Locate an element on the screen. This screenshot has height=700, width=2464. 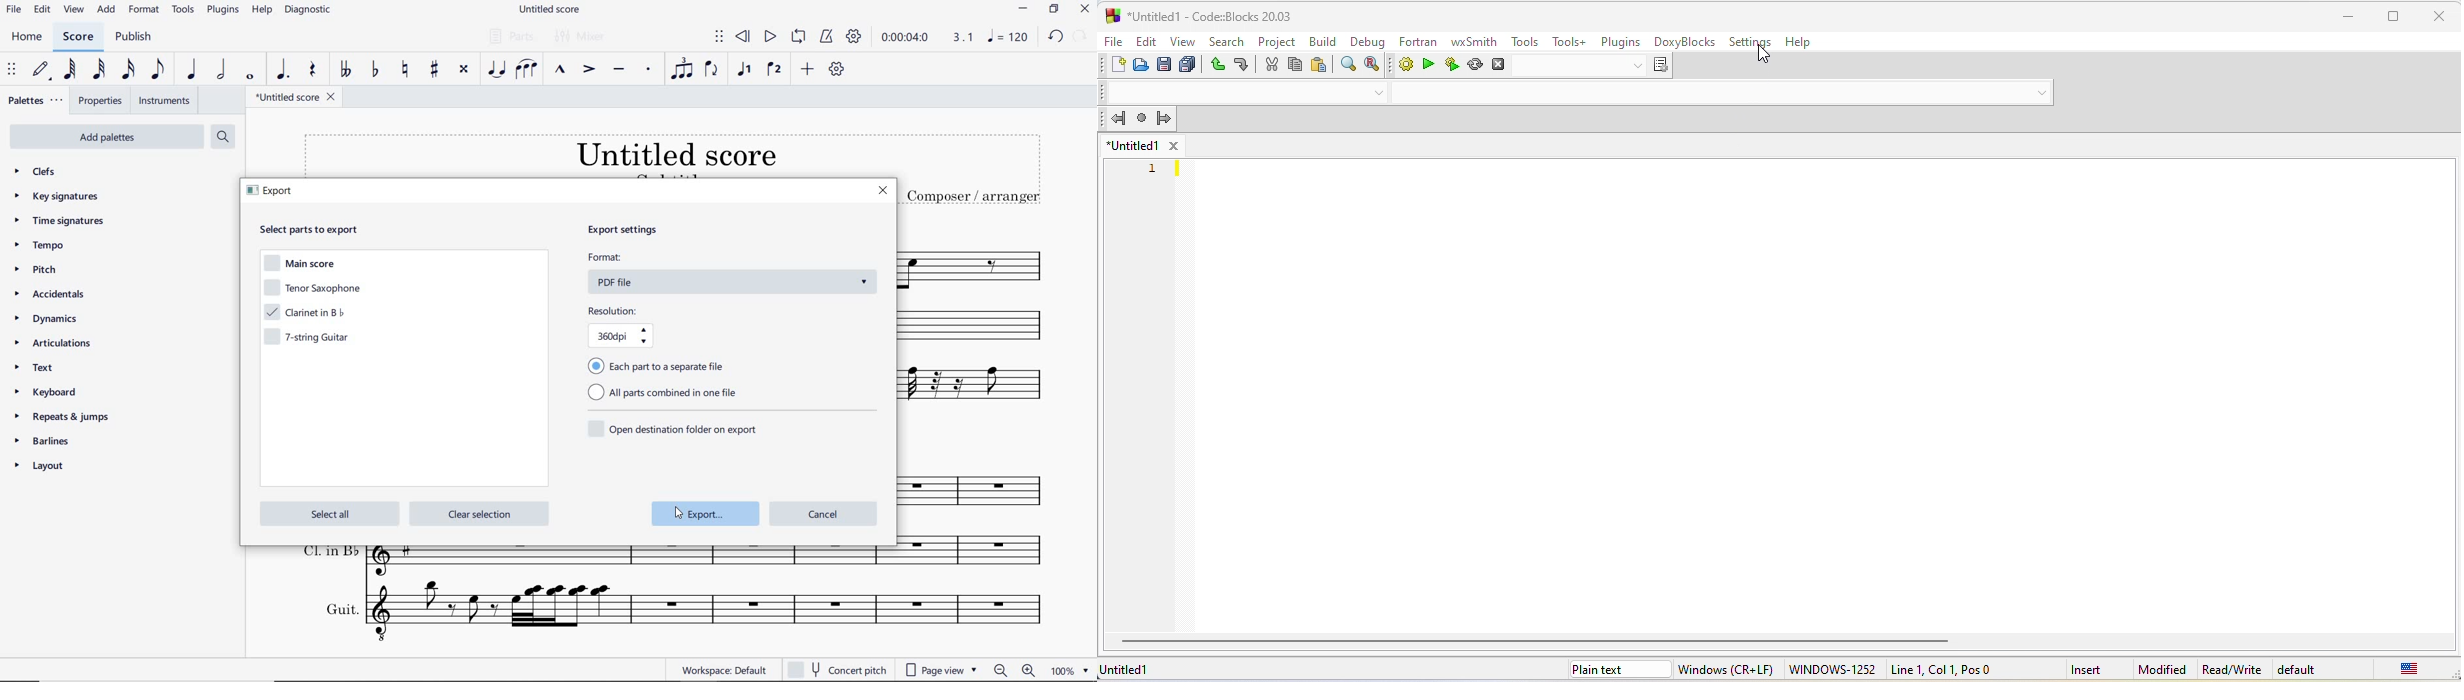
search palettes is located at coordinates (222, 136).